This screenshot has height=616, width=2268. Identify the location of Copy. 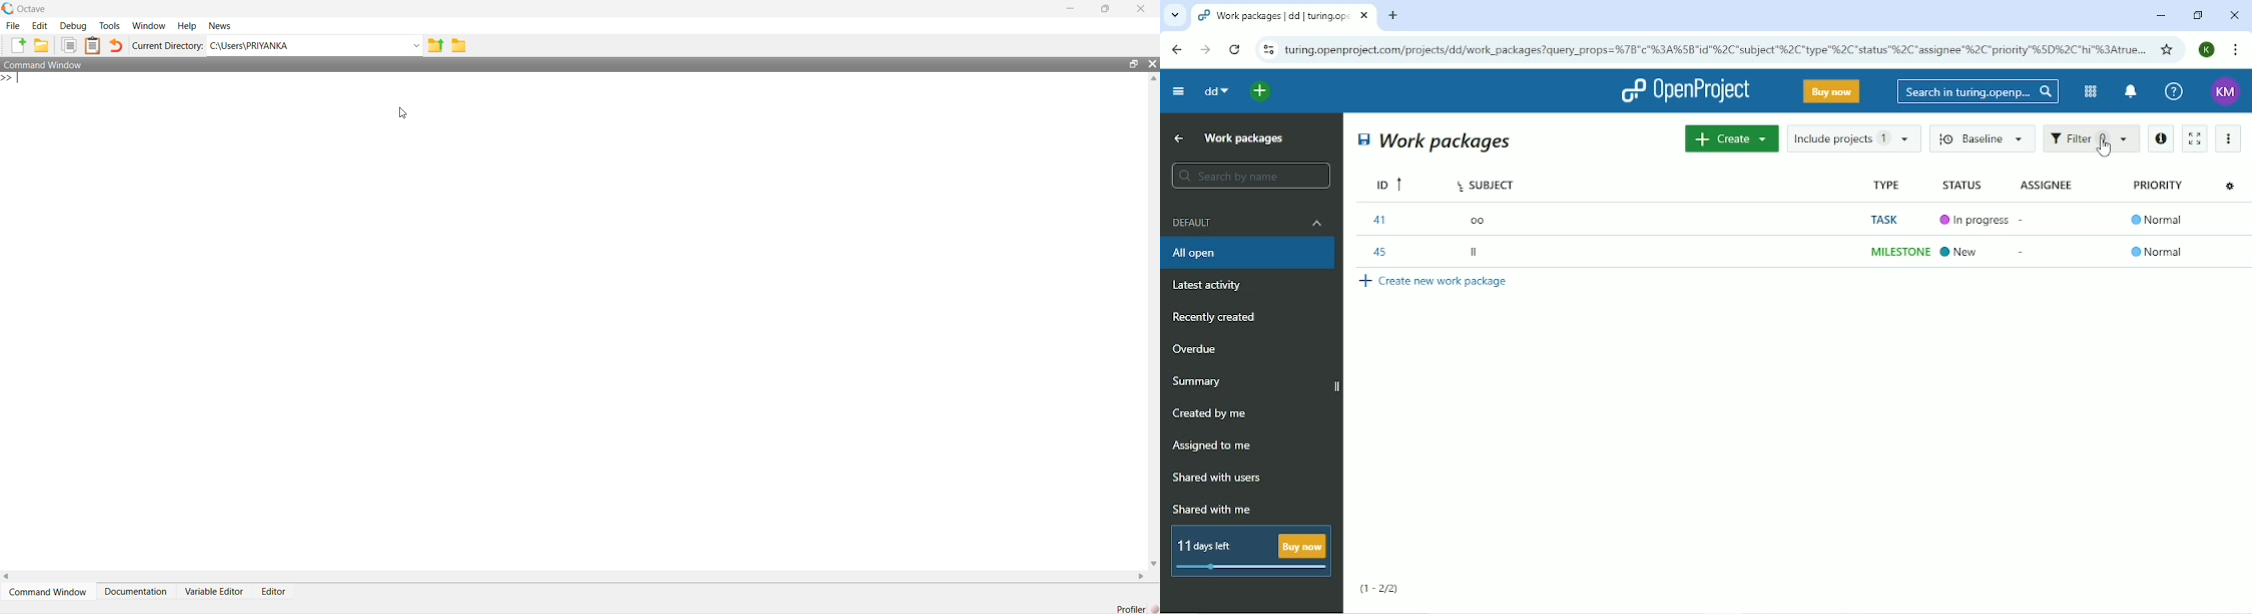
(69, 47).